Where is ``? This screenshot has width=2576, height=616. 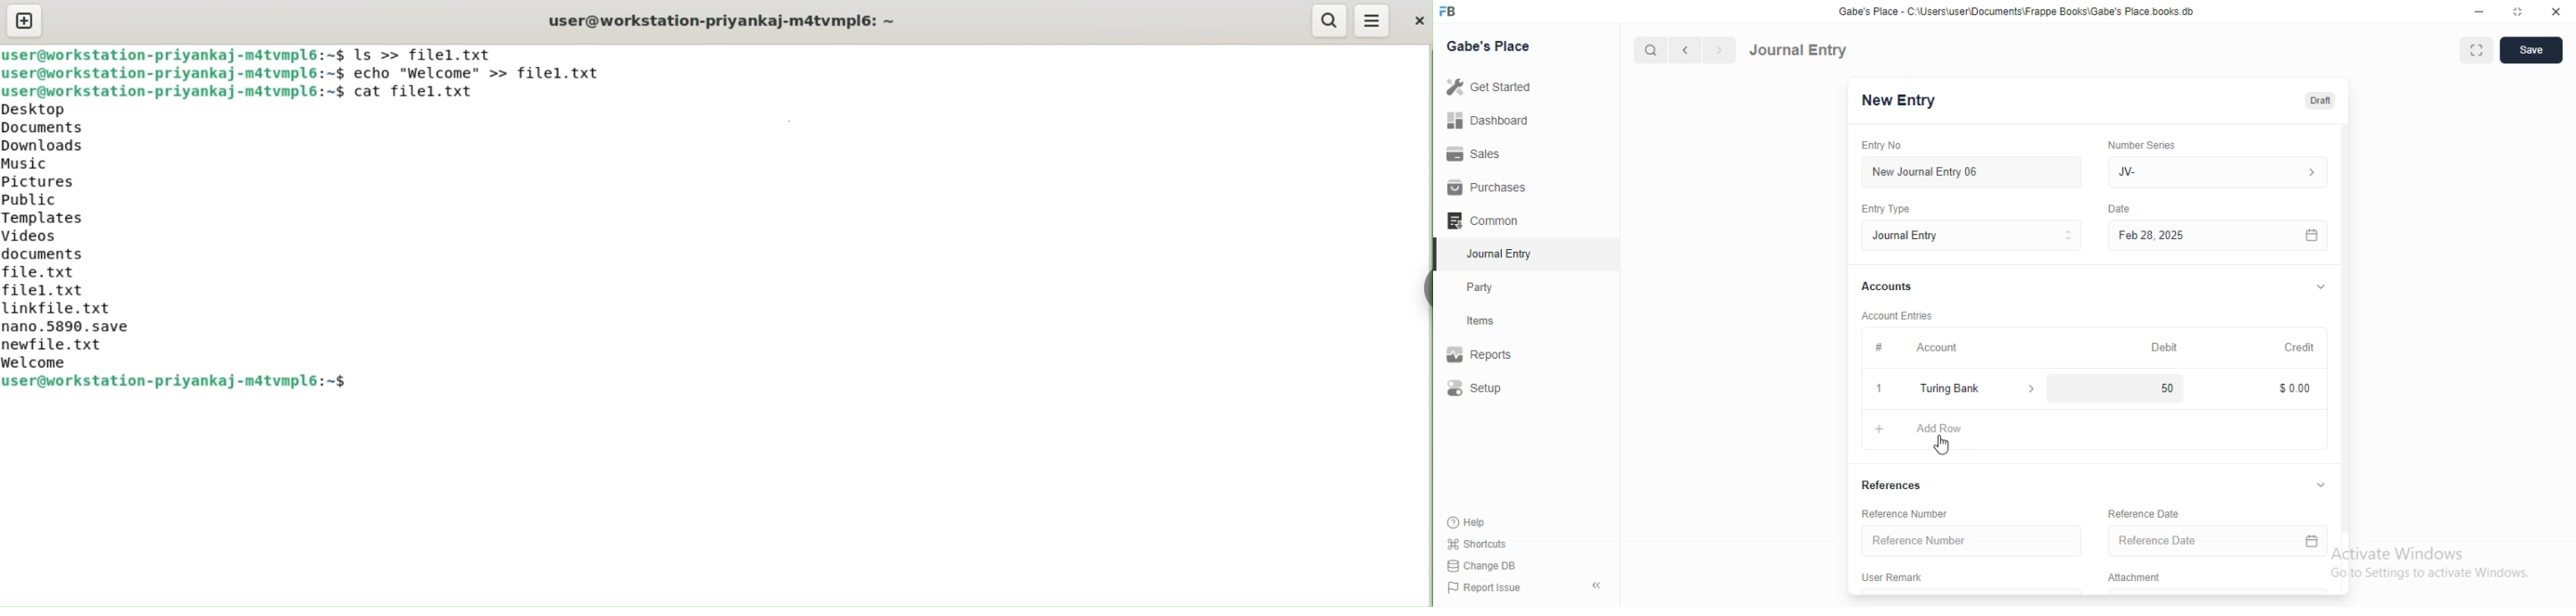
 is located at coordinates (2122, 211).